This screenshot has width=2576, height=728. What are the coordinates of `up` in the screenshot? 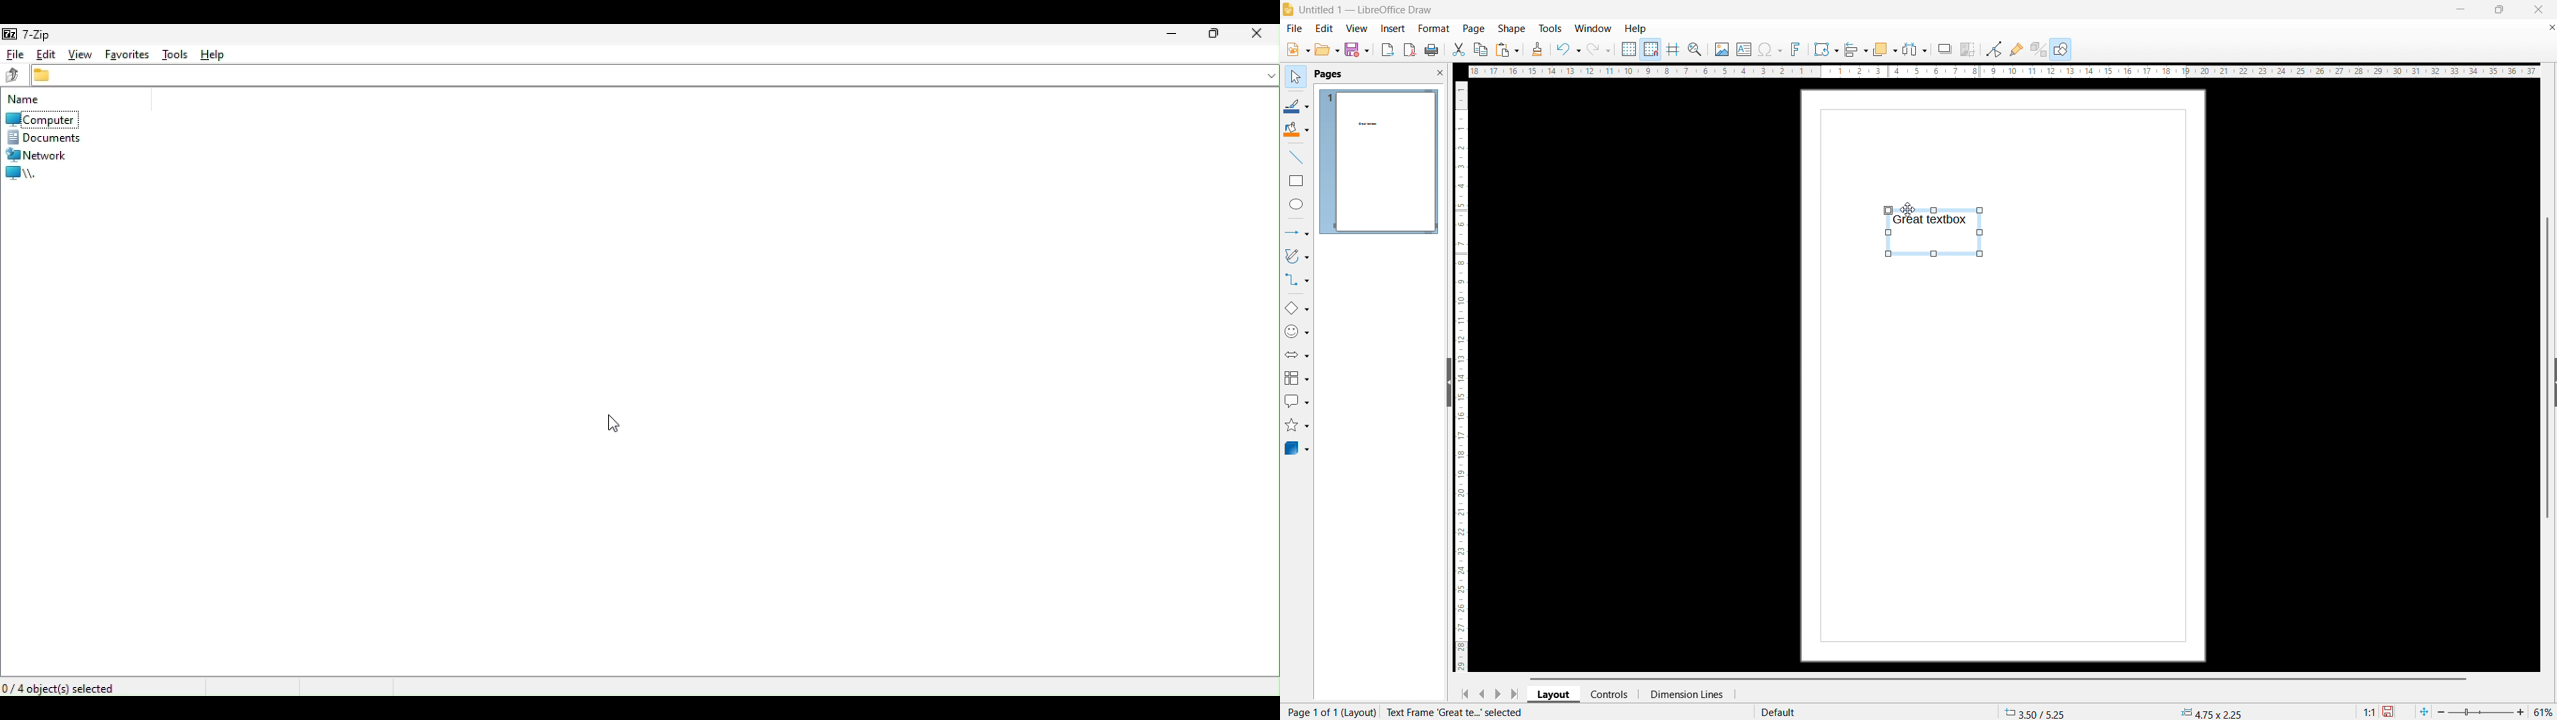 It's located at (12, 75).